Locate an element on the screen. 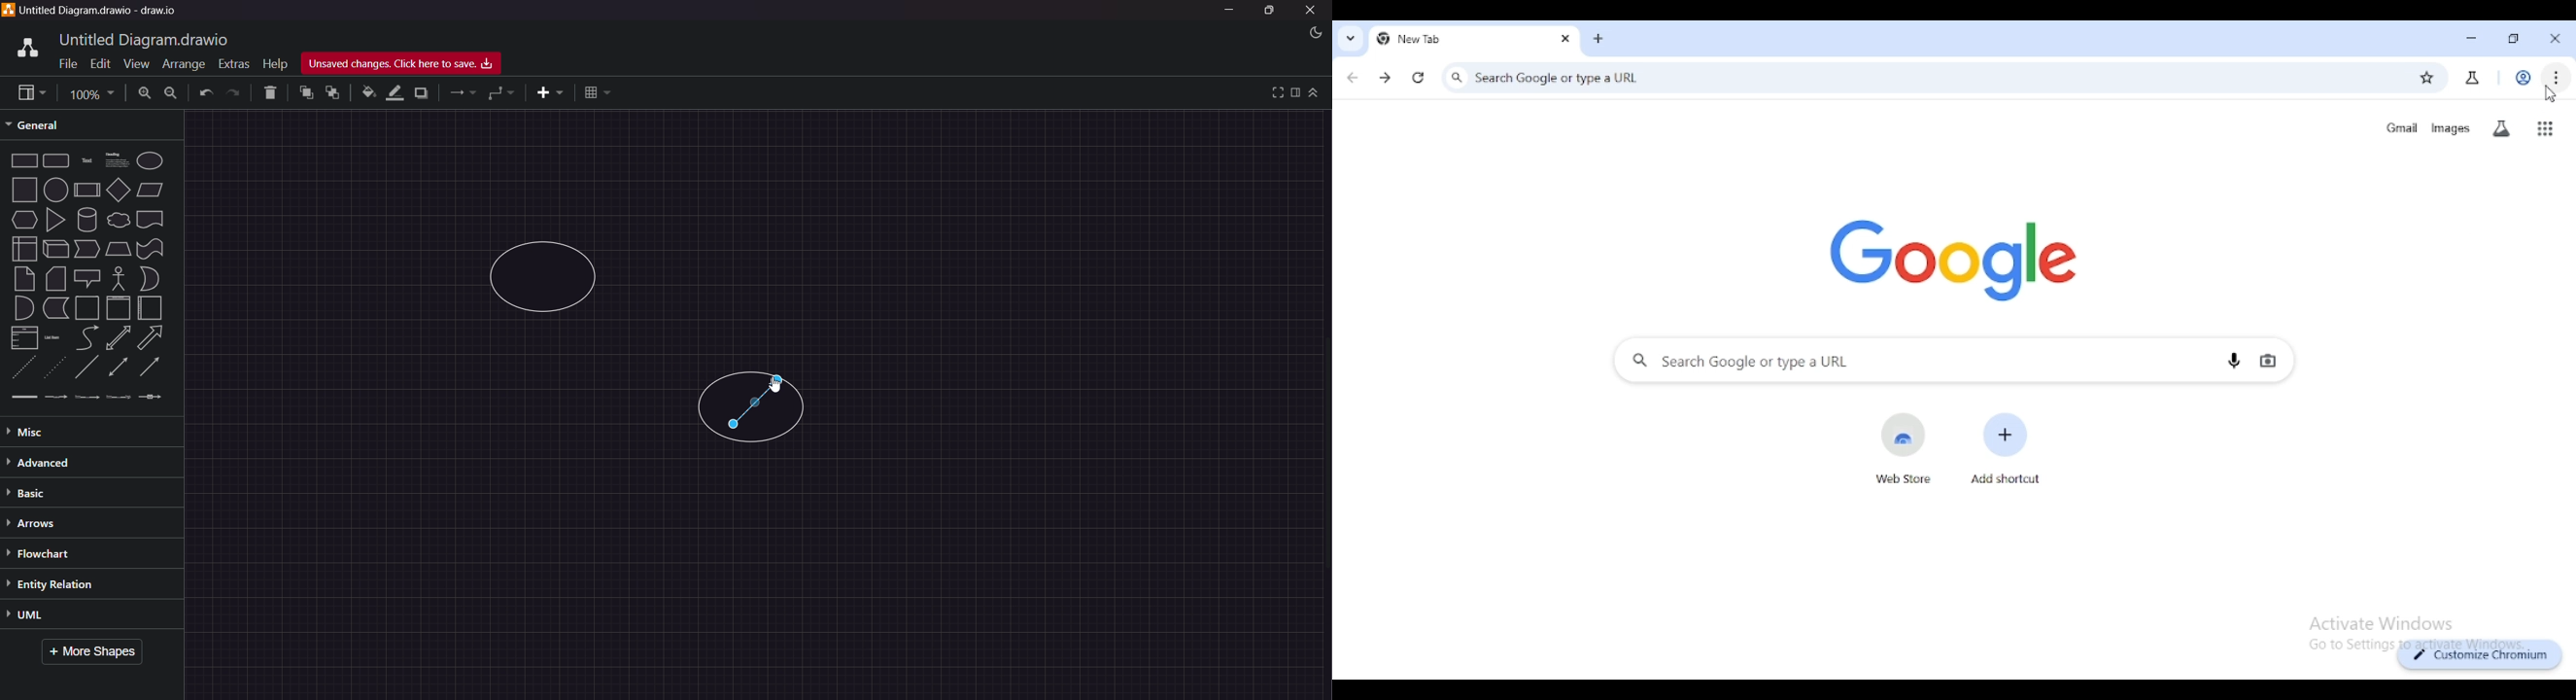  File is located at coordinates (65, 65).